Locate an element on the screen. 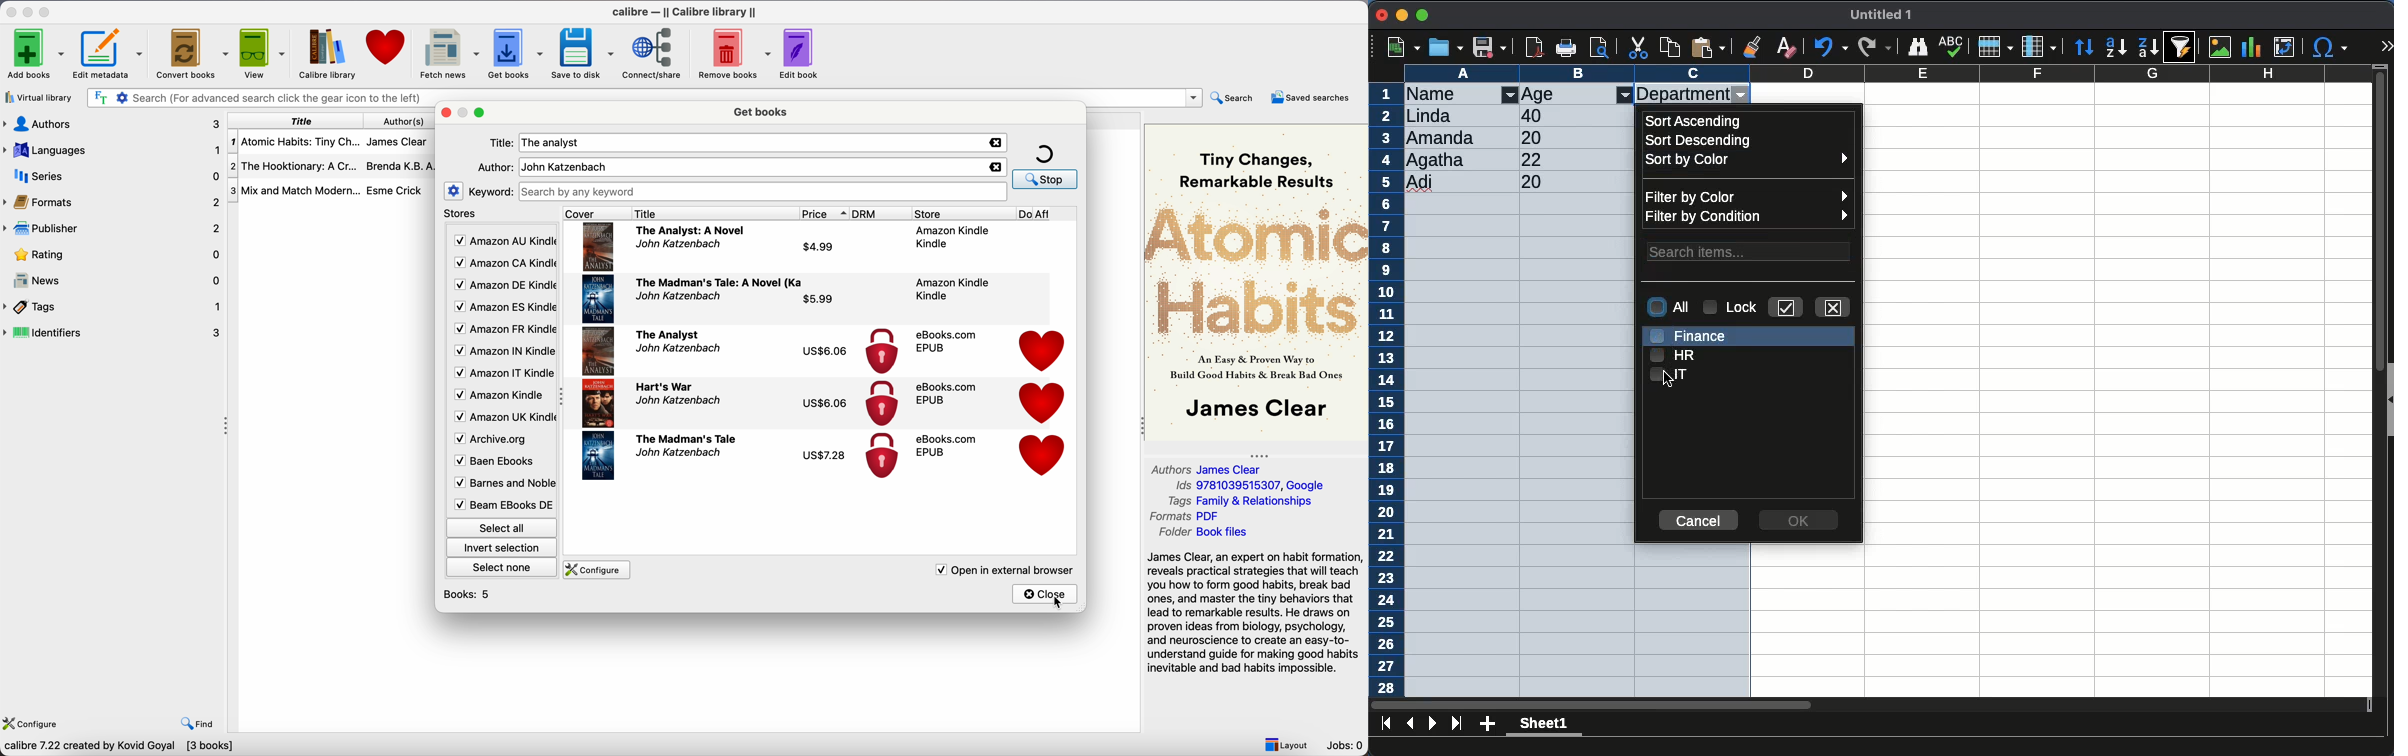 This screenshot has height=756, width=2408. department  is located at coordinates (1682, 93).